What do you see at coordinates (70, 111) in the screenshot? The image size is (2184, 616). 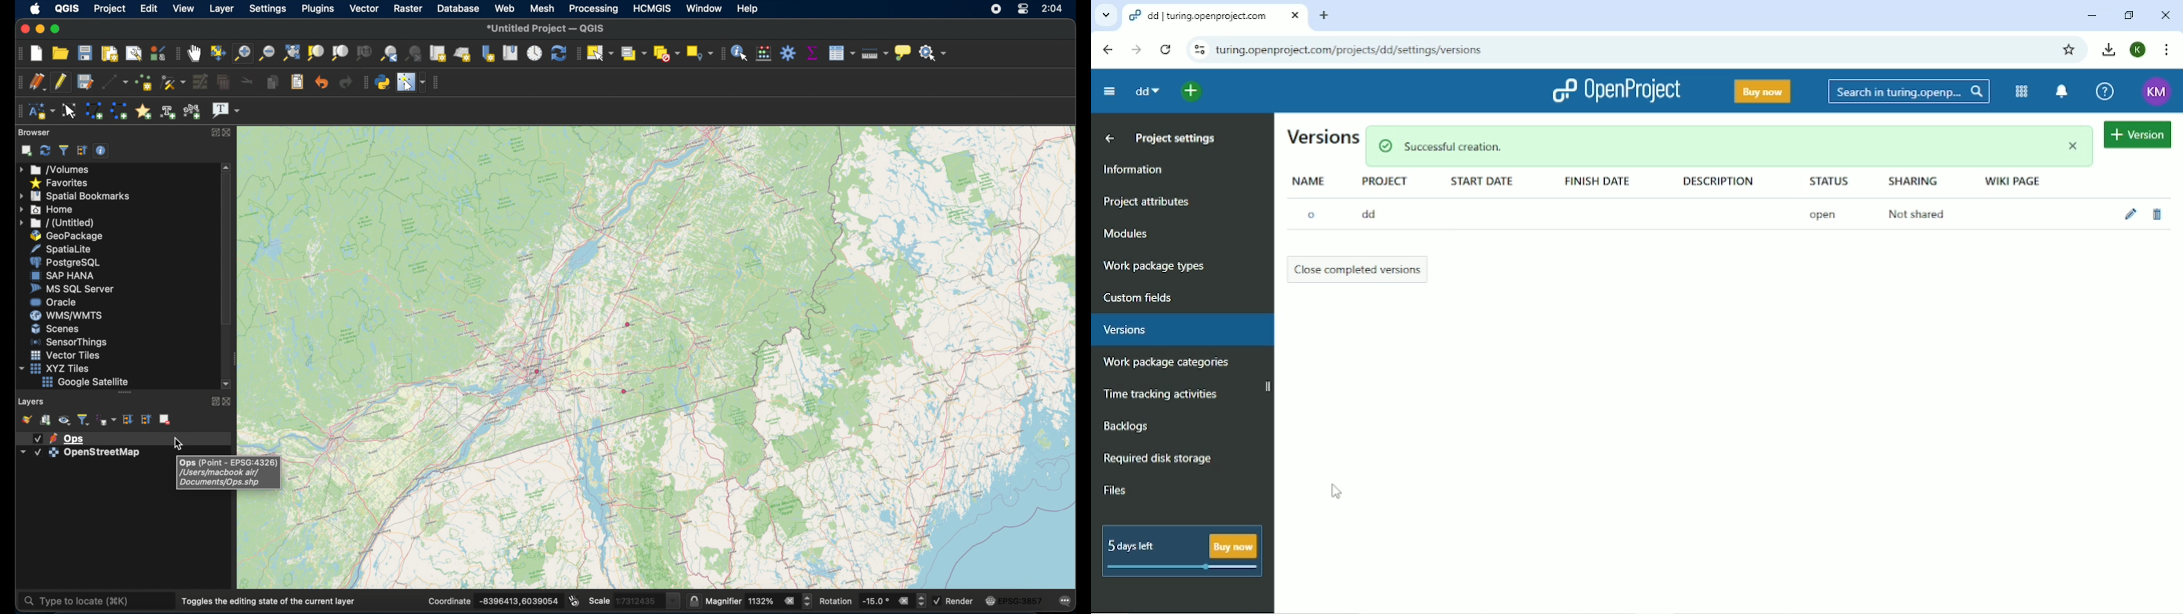 I see `modify annotations` at bounding box center [70, 111].